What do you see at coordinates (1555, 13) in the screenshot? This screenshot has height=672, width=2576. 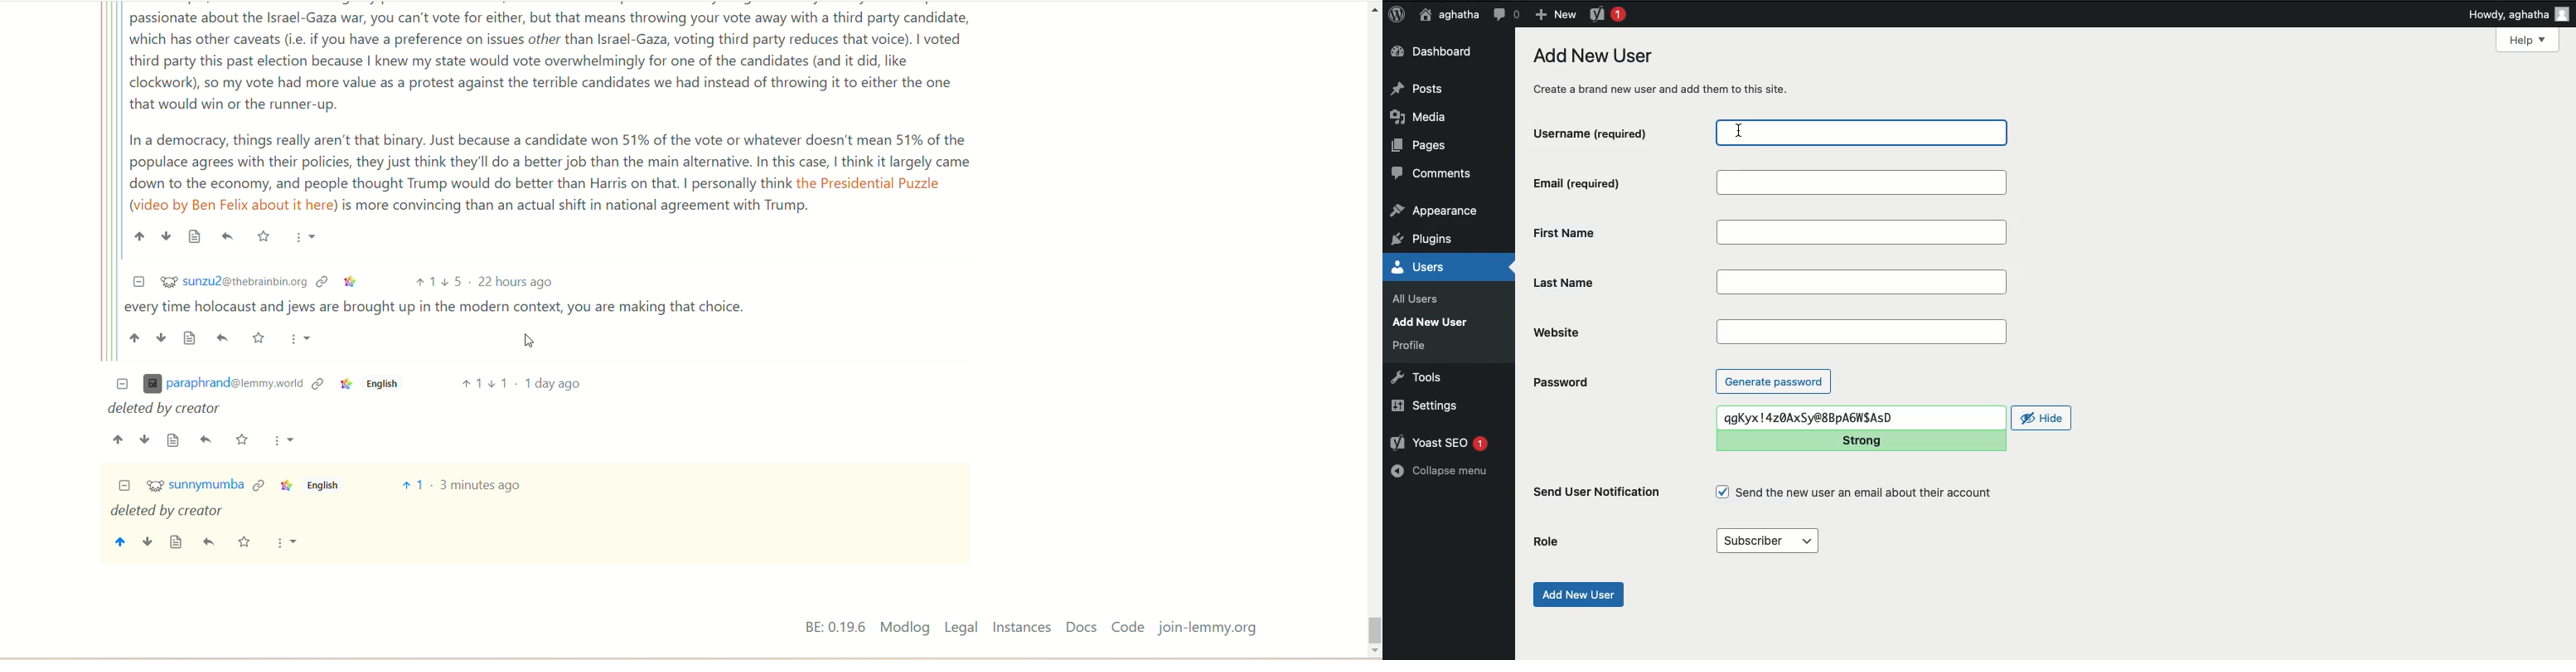 I see `New` at bounding box center [1555, 13].